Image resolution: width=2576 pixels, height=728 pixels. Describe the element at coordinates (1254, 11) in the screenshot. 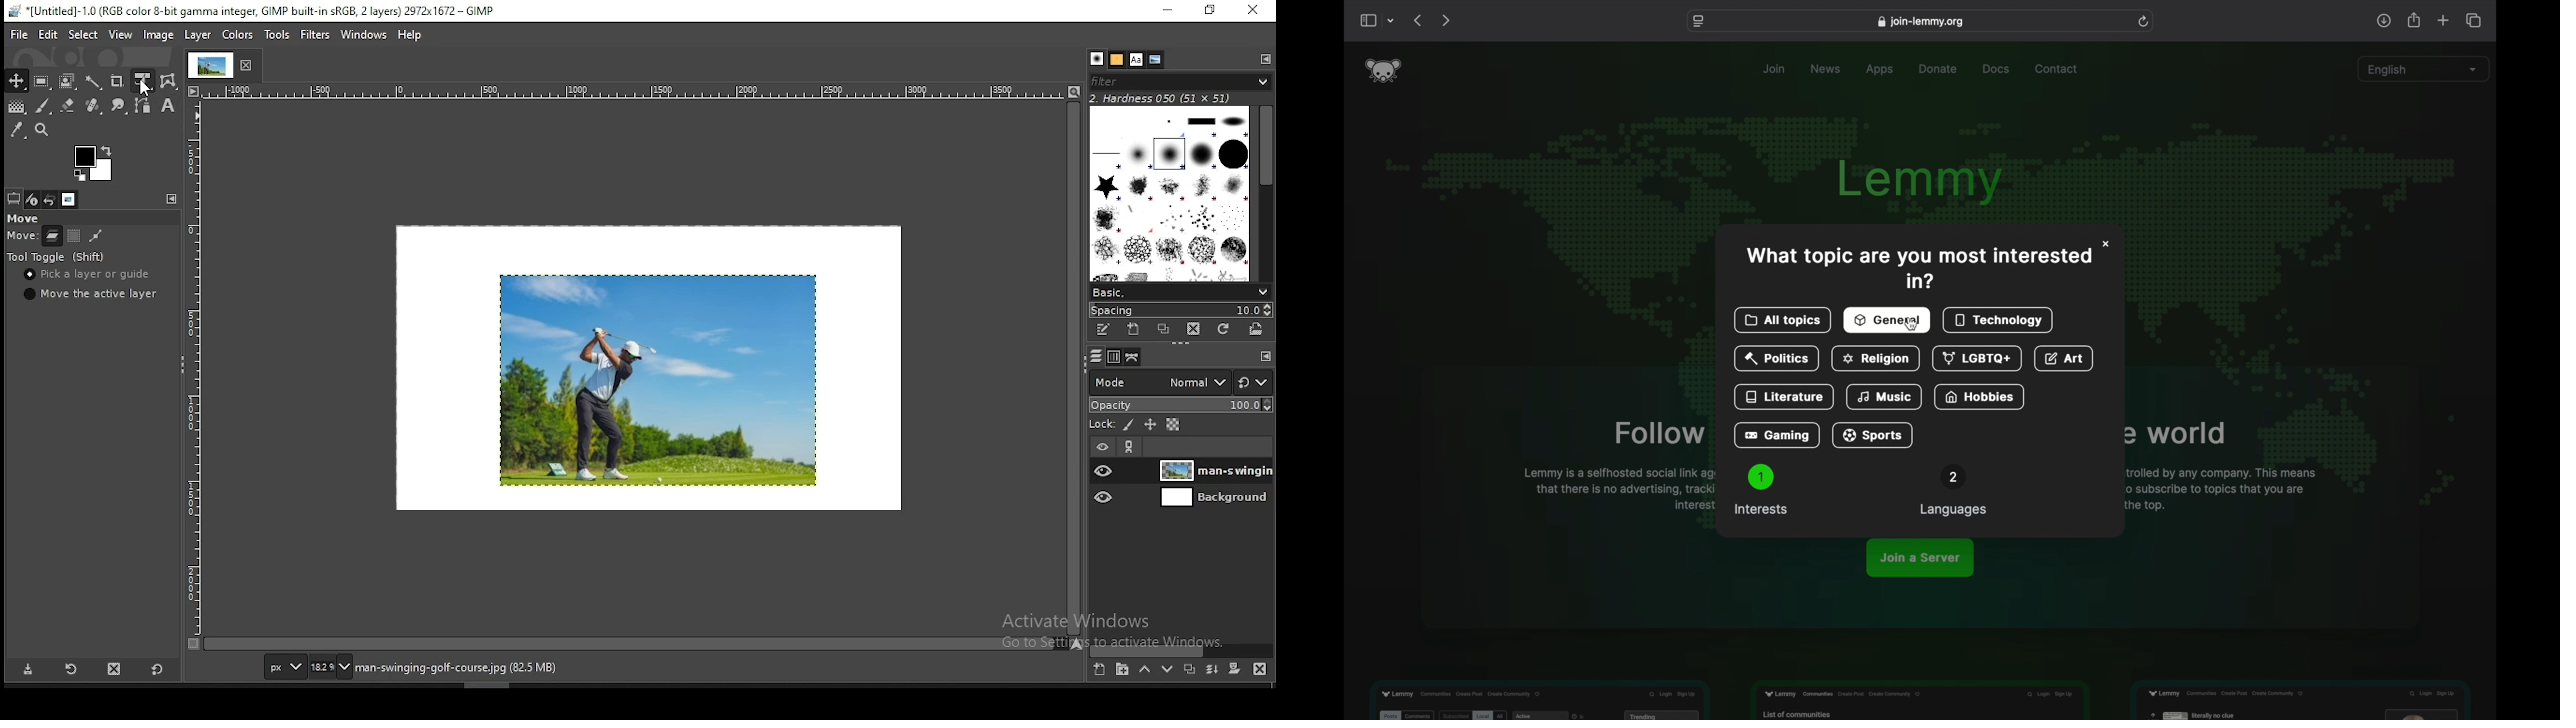

I see `close window` at that location.